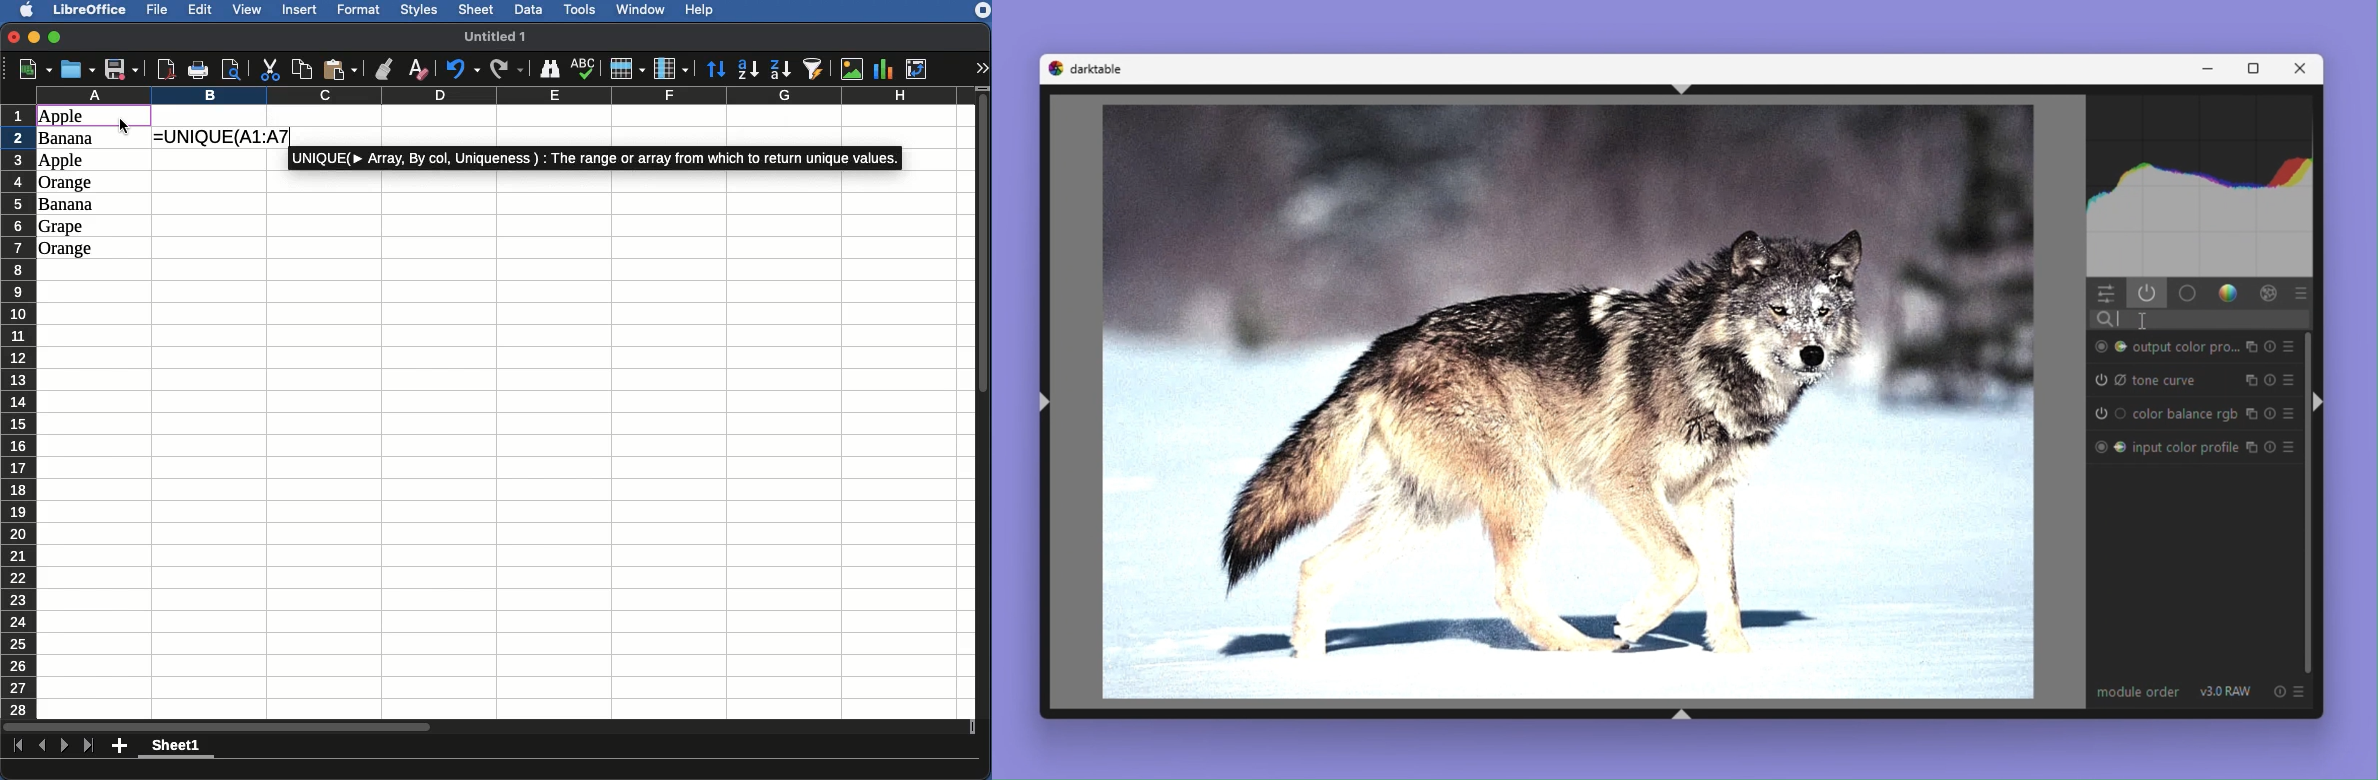 The image size is (2380, 784). I want to click on Next sheet, so click(65, 748).